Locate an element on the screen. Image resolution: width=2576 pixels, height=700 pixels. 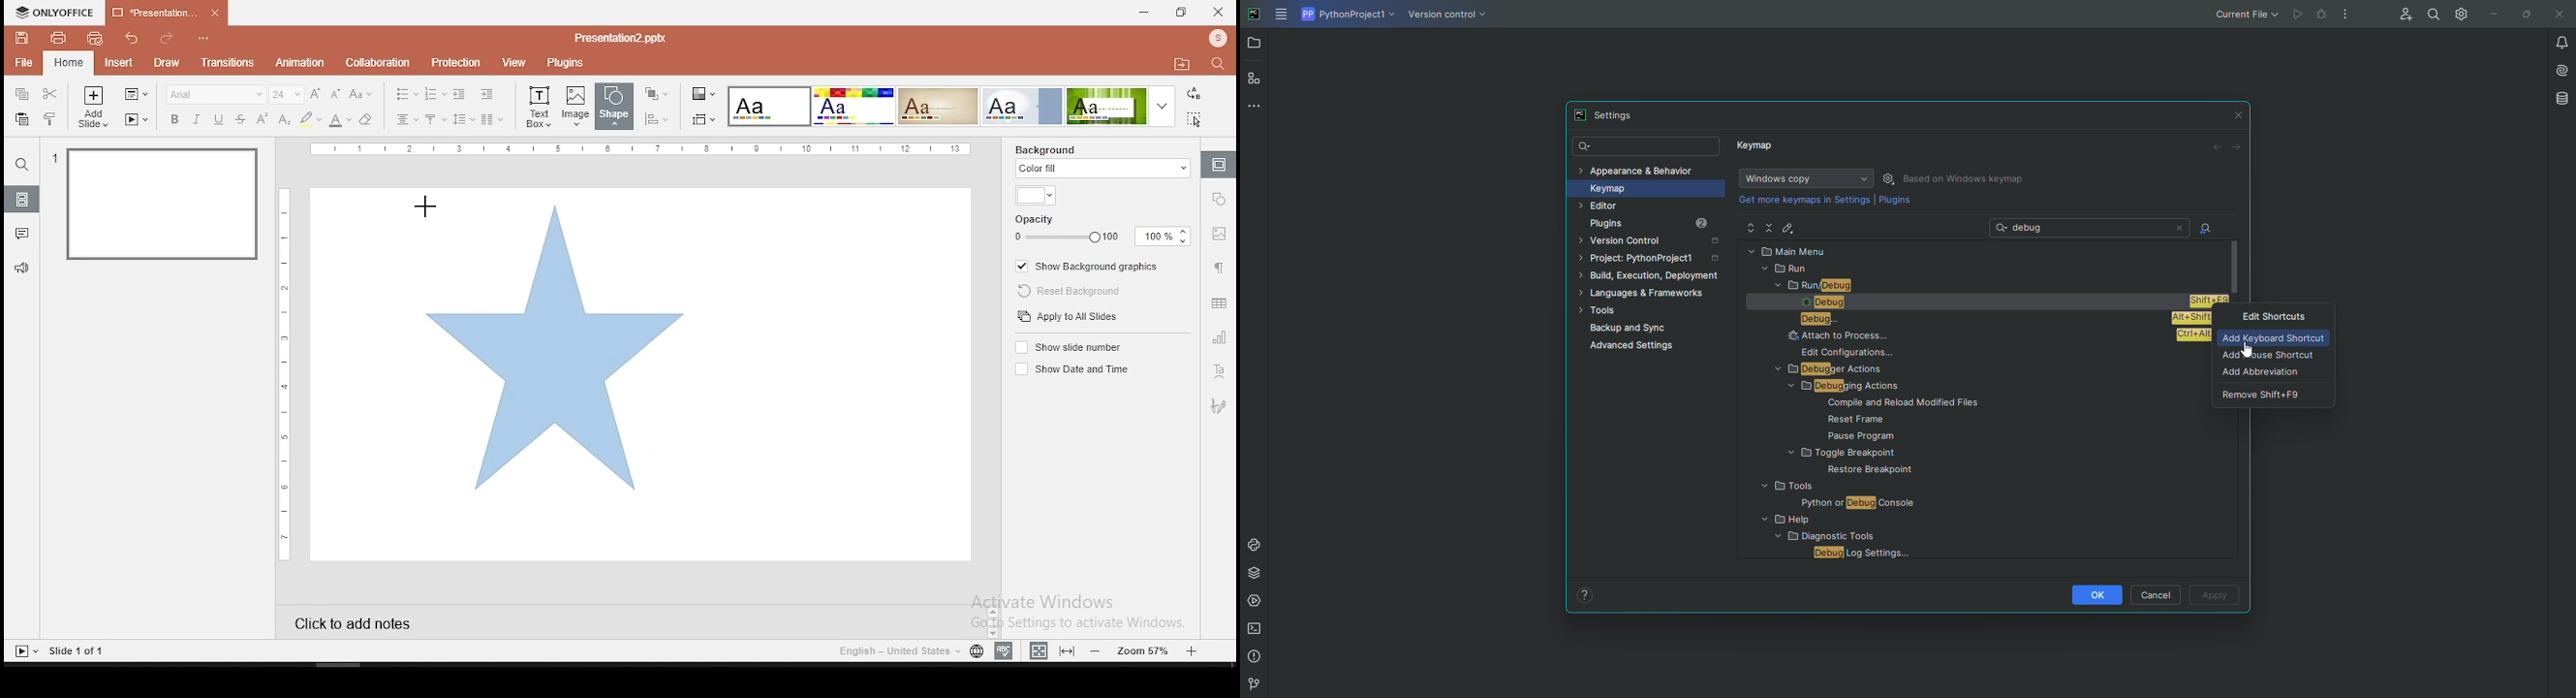
Expand is located at coordinates (1751, 228).